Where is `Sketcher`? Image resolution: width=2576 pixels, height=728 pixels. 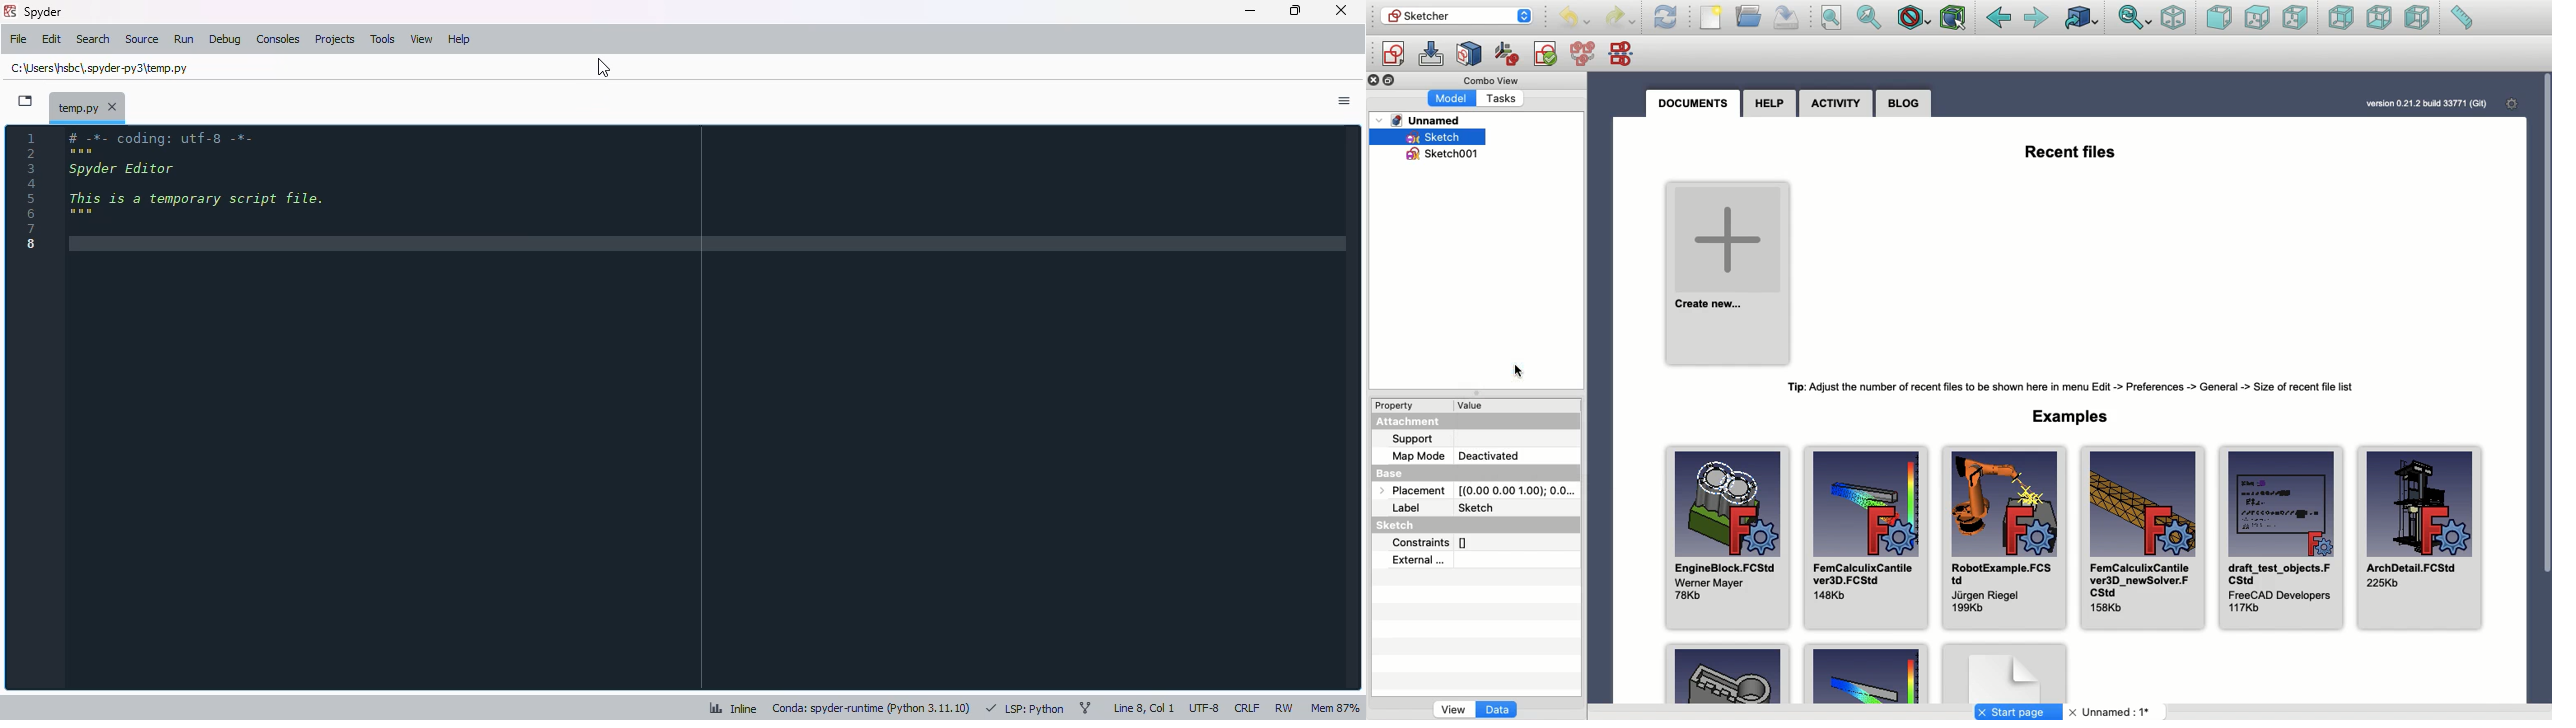
Sketcher is located at coordinates (1446, 15).